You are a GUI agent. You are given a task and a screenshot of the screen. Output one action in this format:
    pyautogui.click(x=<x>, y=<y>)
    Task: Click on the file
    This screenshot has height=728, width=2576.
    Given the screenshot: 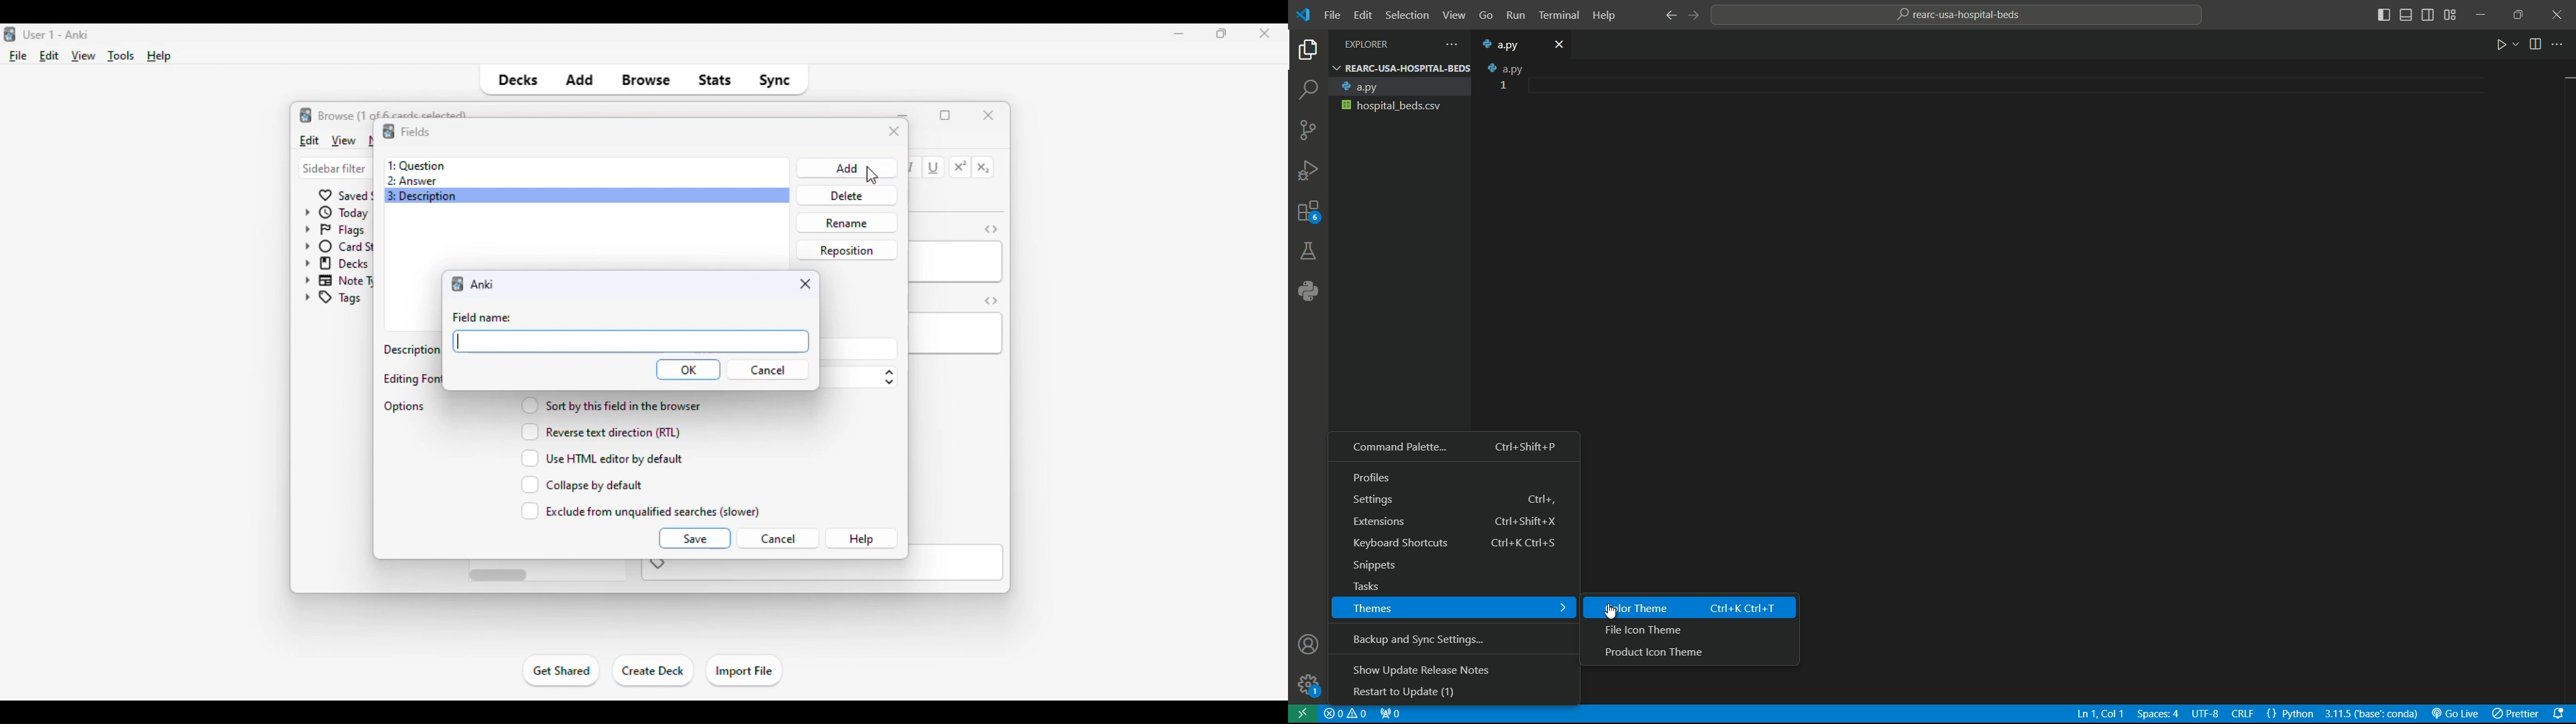 What is the action you would take?
    pyautogui.click(x=19, y=56)
    